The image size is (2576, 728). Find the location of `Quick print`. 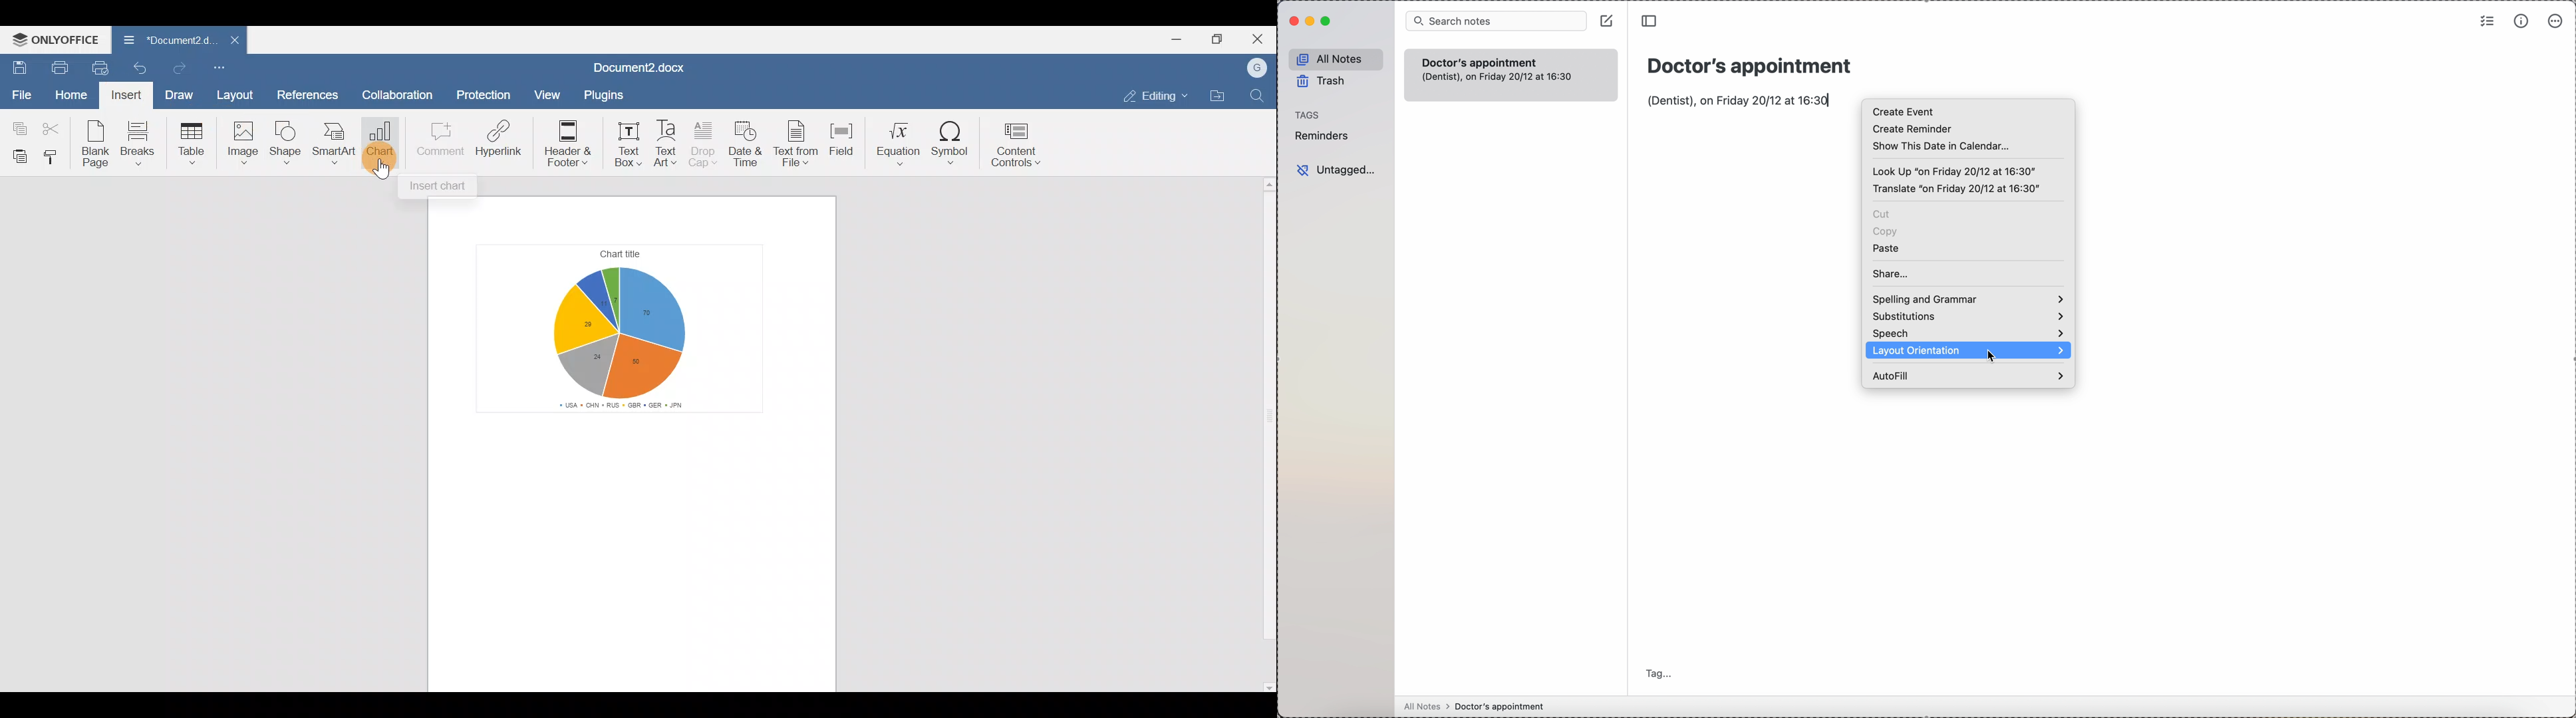

Quick print is located at coordinates (101, 68).